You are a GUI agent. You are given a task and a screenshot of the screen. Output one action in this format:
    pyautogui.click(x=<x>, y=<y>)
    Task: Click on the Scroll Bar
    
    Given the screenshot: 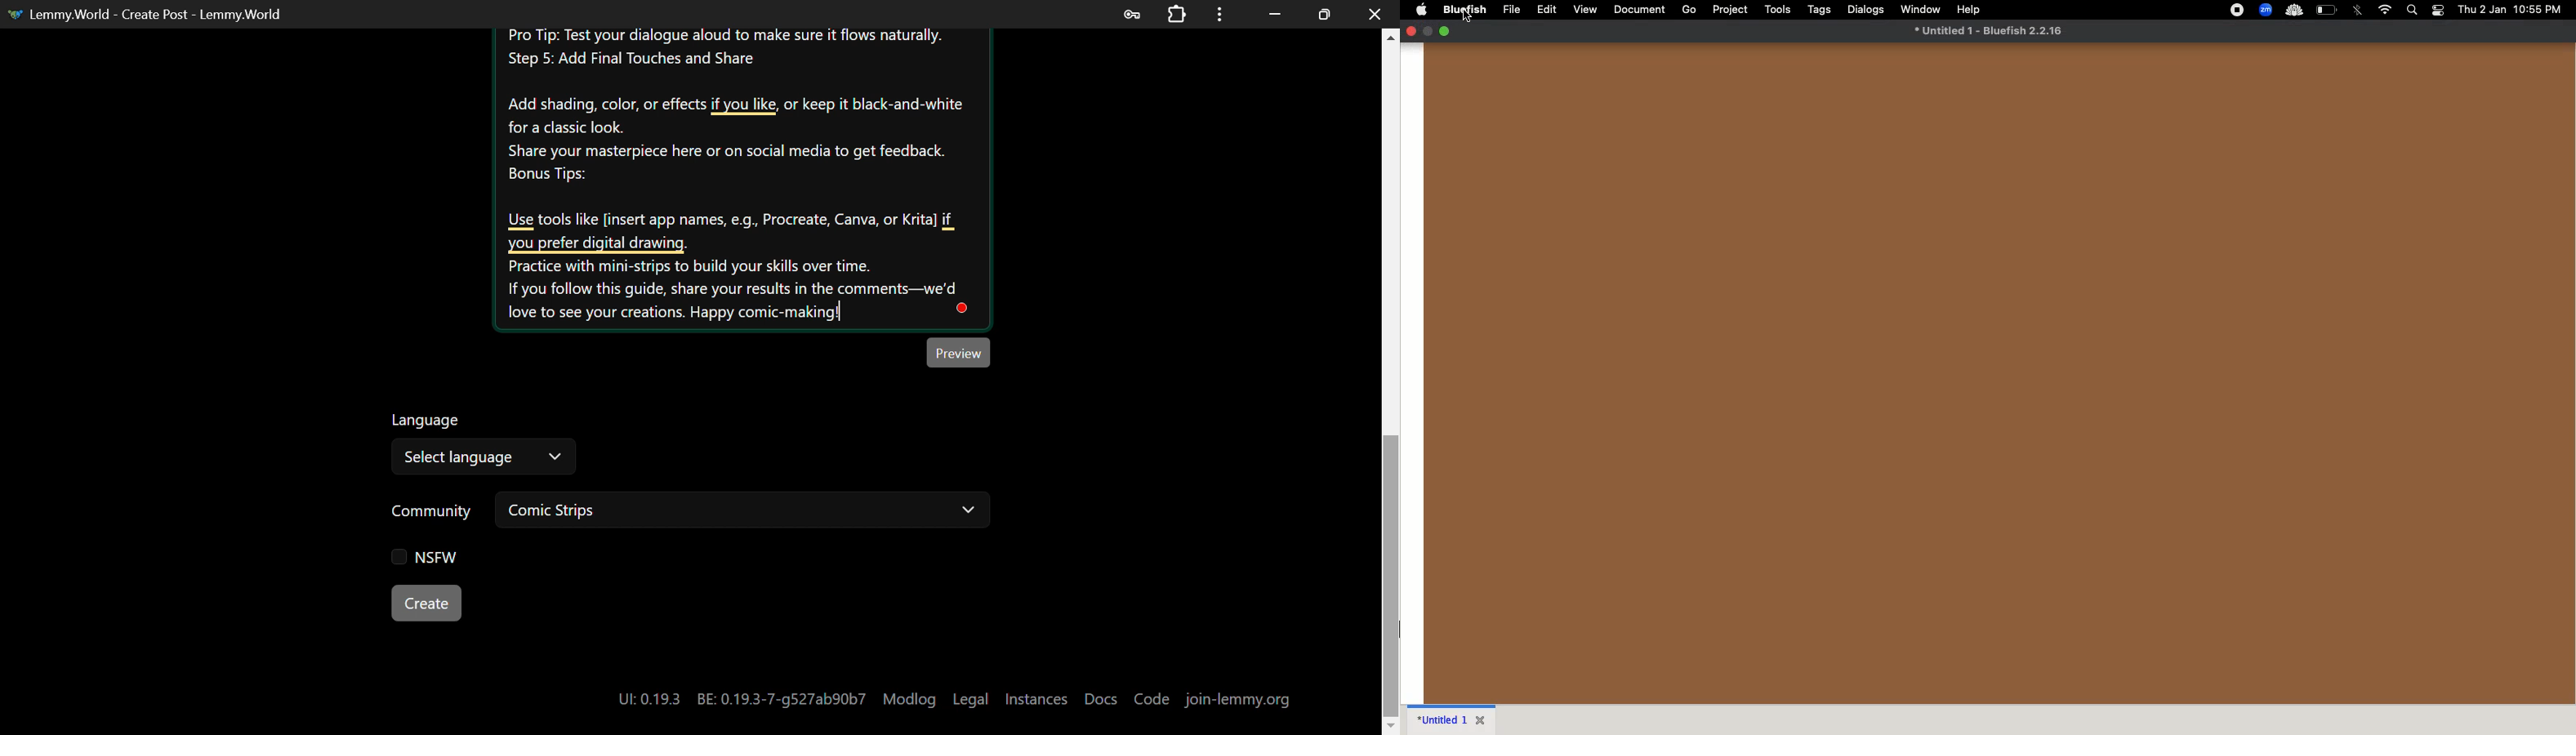 What is the action you would take?
    pyautogui.click(x=1391, y=378)
    